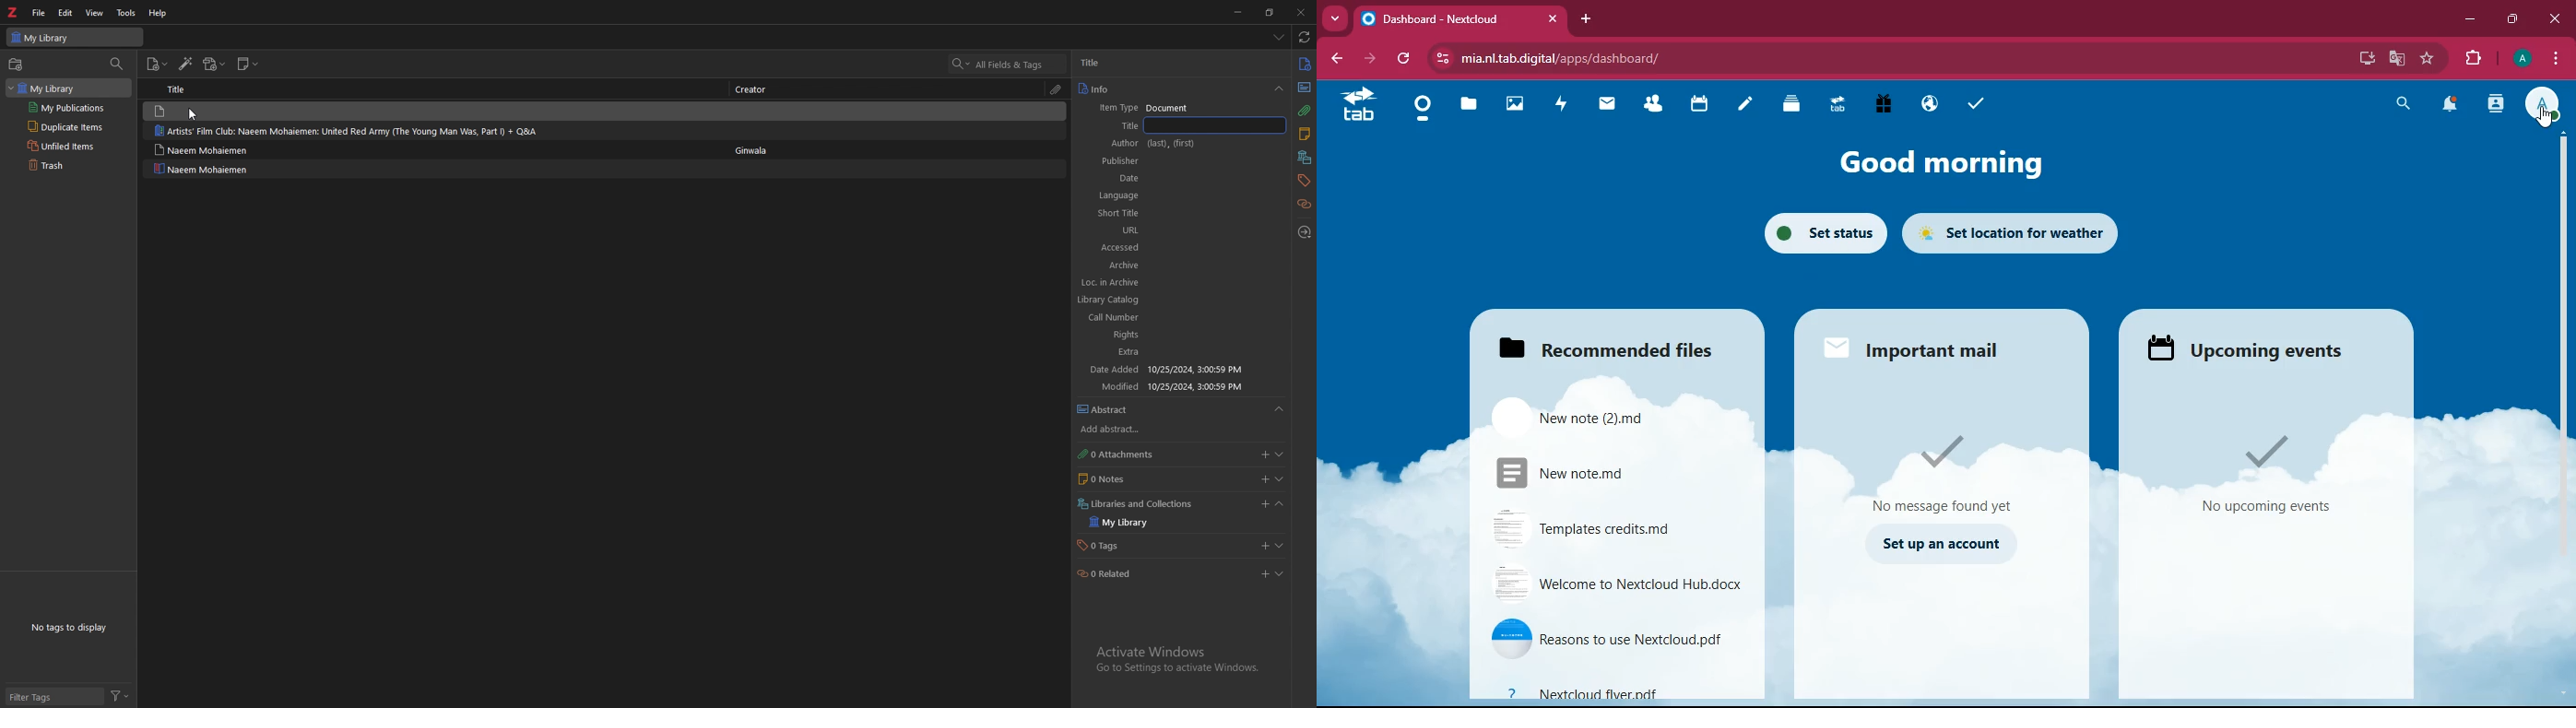 Image resolution: width=2576 pixels, height=728 pixels. I want to click on tab, so click(1460, 18).